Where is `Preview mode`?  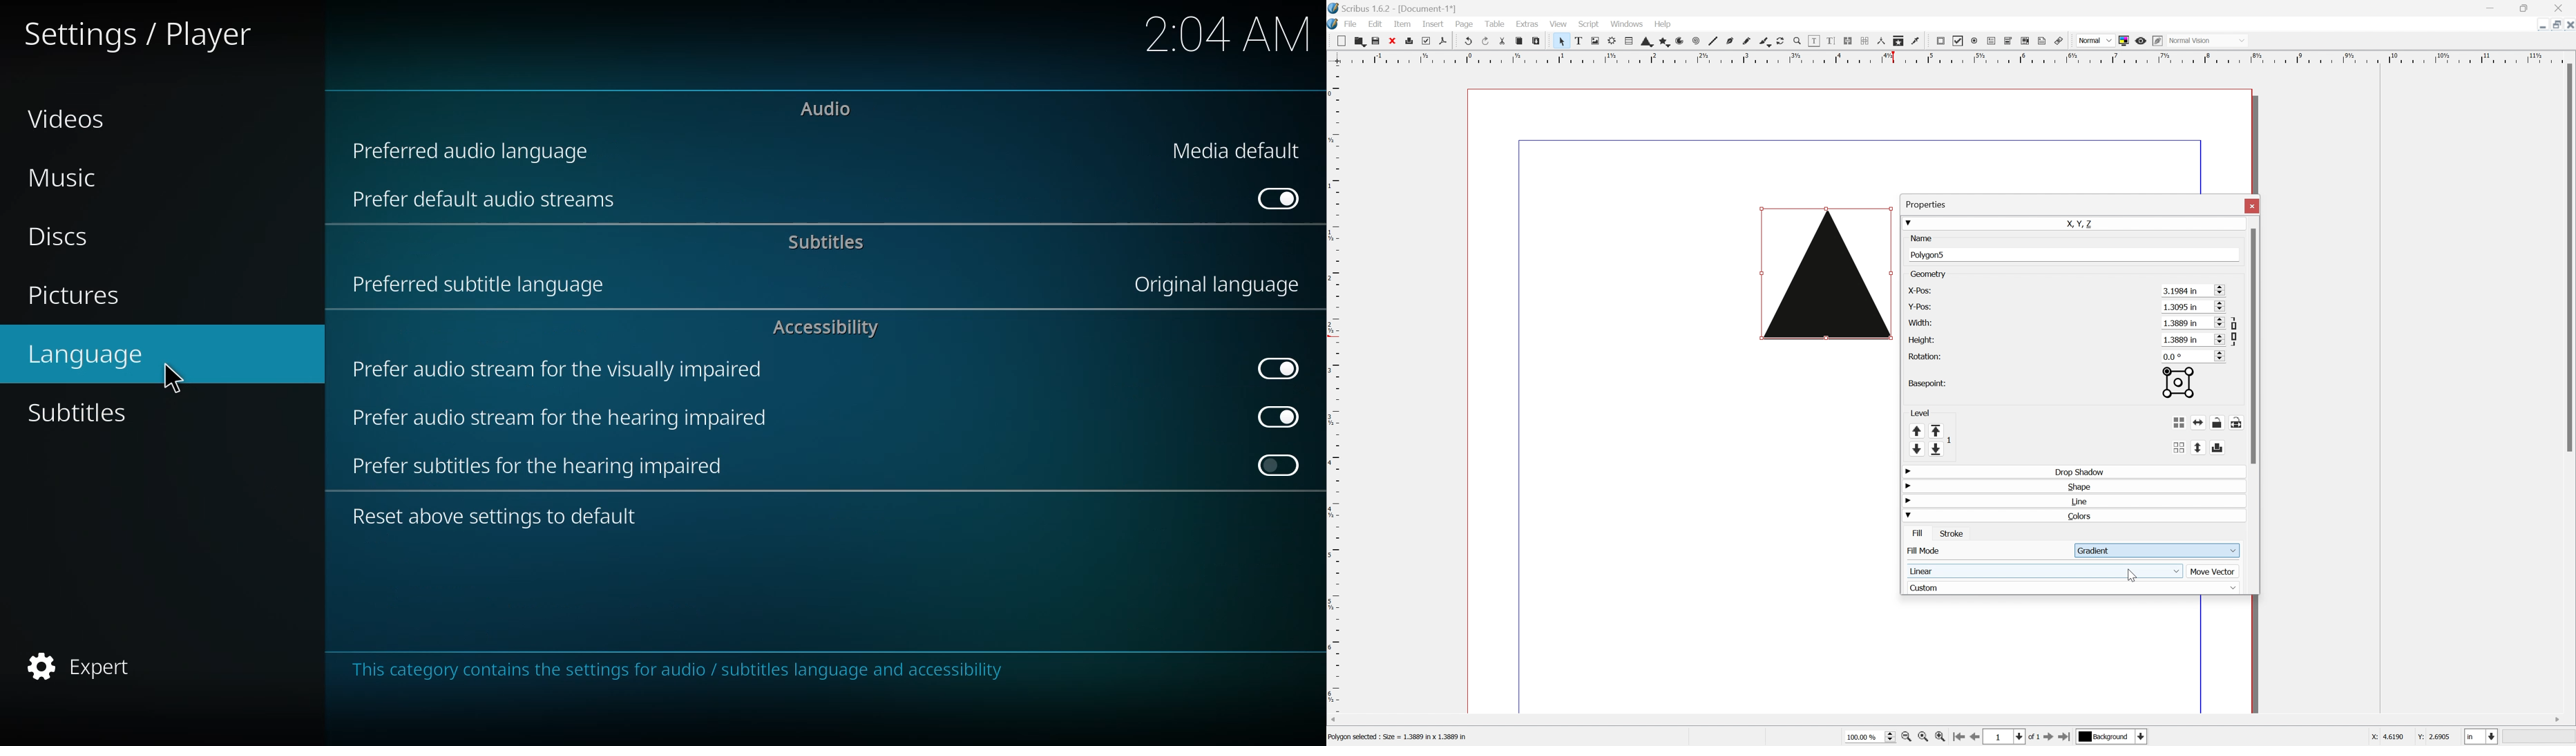 Preview mode is located at coordinates (2140, 41).